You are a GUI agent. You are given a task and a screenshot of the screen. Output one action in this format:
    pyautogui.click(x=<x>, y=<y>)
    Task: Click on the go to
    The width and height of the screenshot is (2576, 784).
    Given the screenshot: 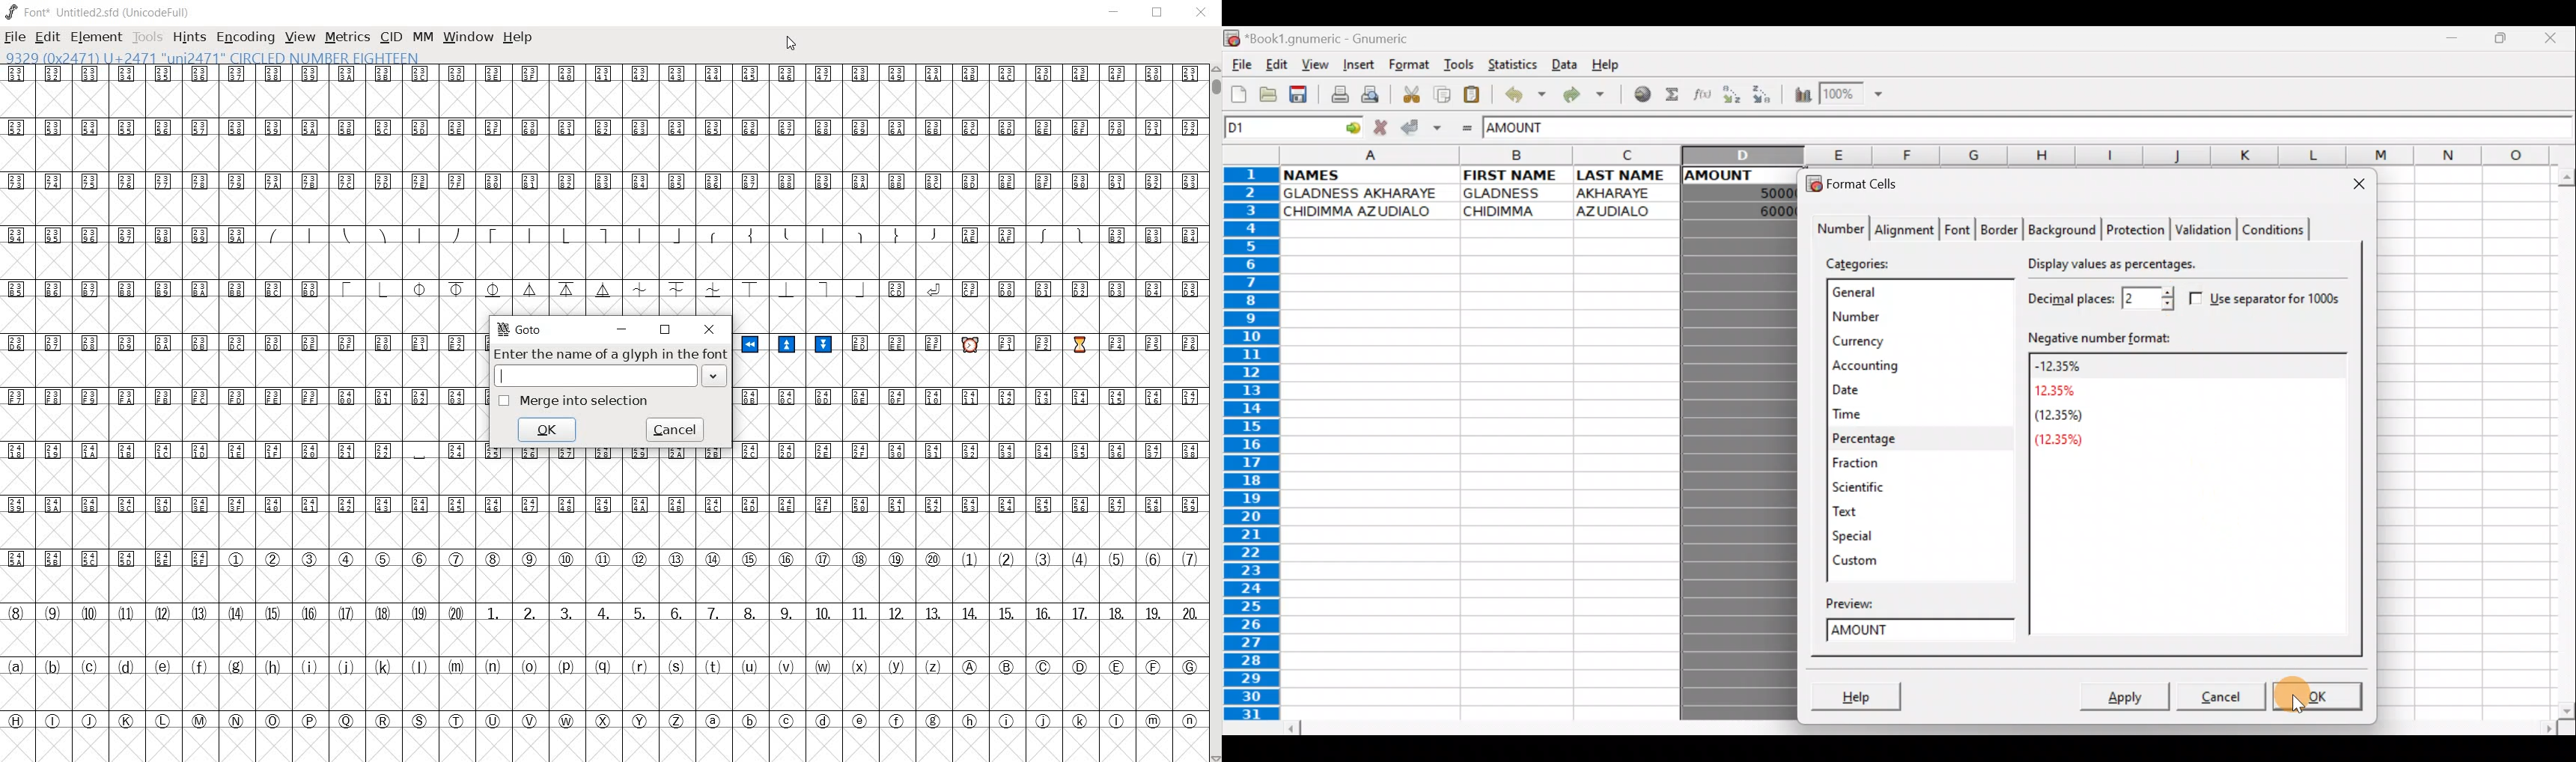 What is the action you would take?
    pyautogui.click(x=1356, y=128)
    